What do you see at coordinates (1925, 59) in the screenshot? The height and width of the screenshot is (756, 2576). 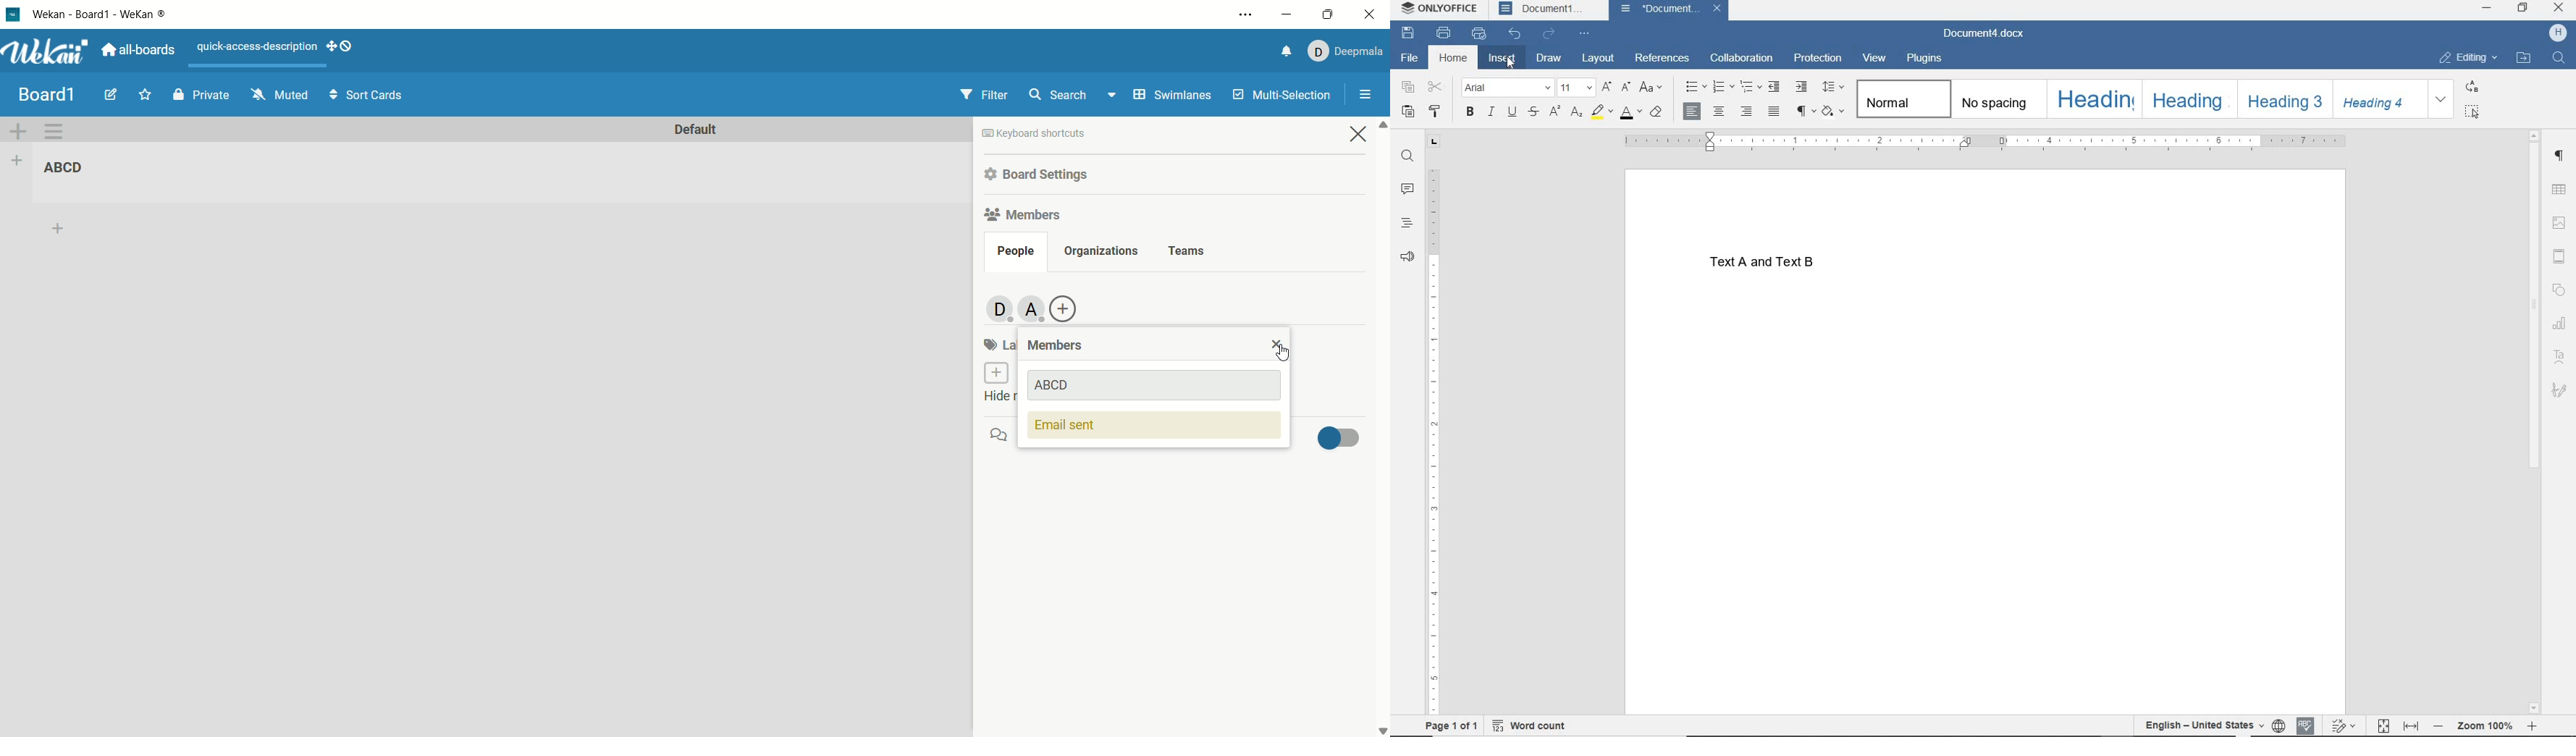 I see `PLUGINS` at bounding box center [1925, 59].